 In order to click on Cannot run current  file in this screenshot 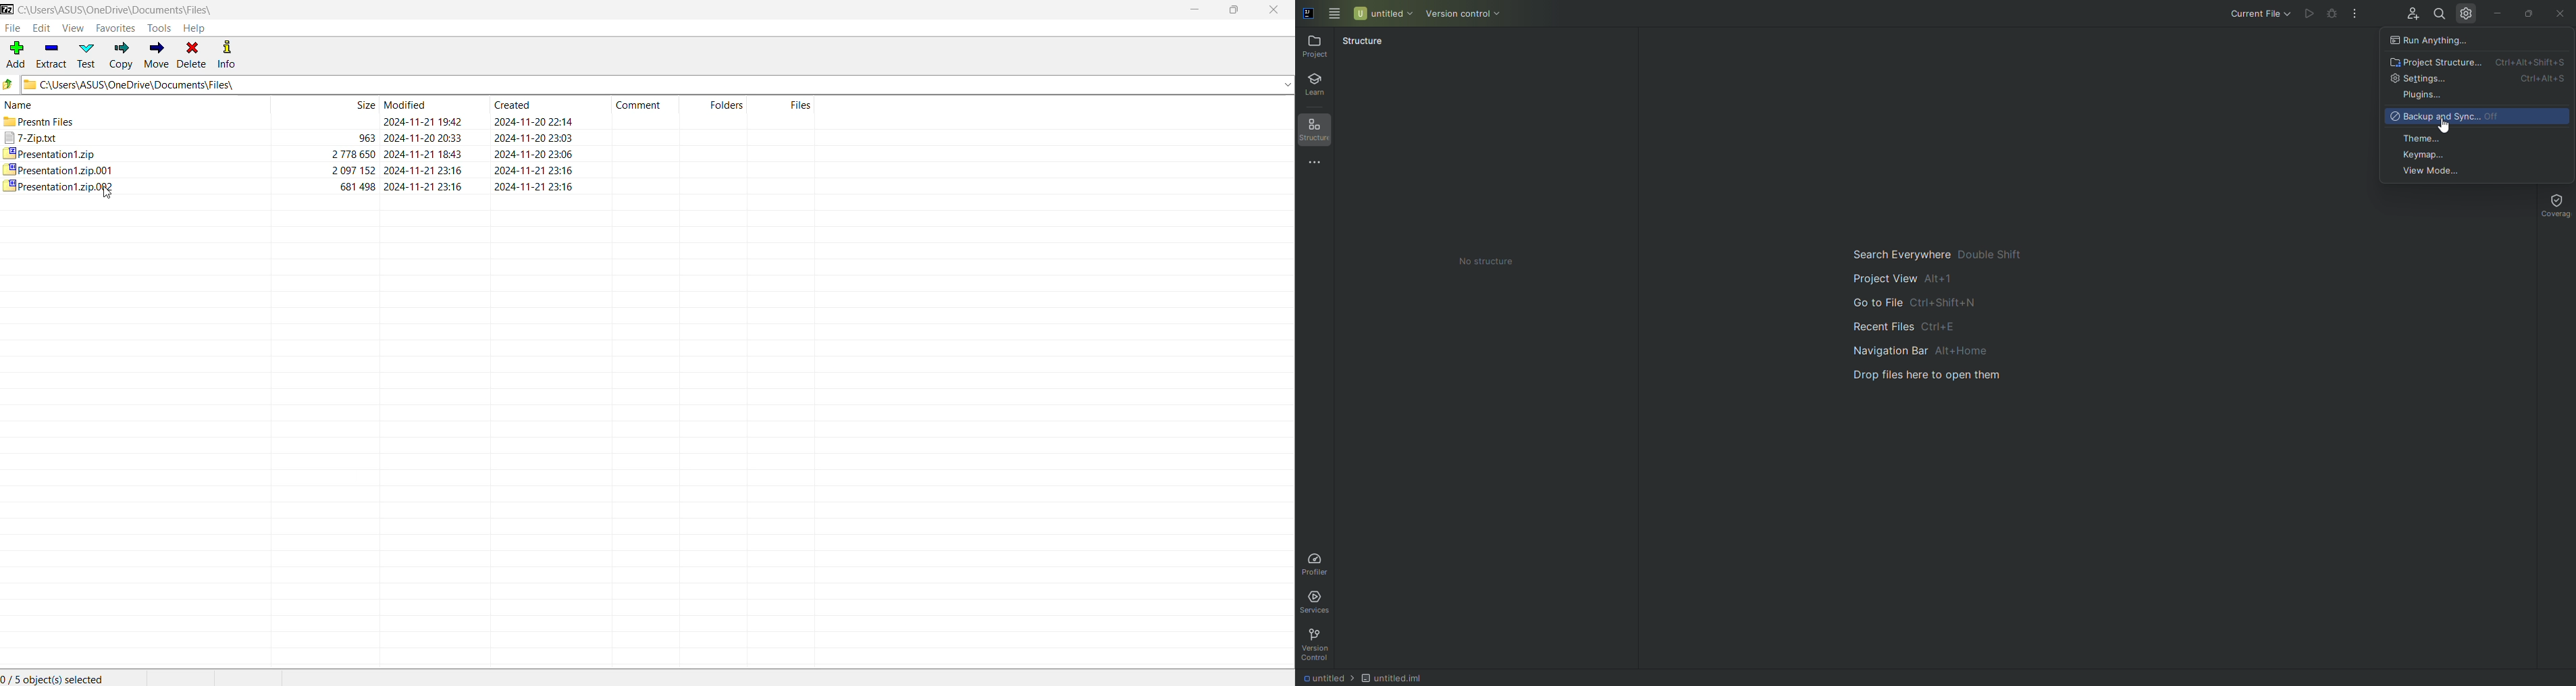, I will do `click(2334, 16)`.